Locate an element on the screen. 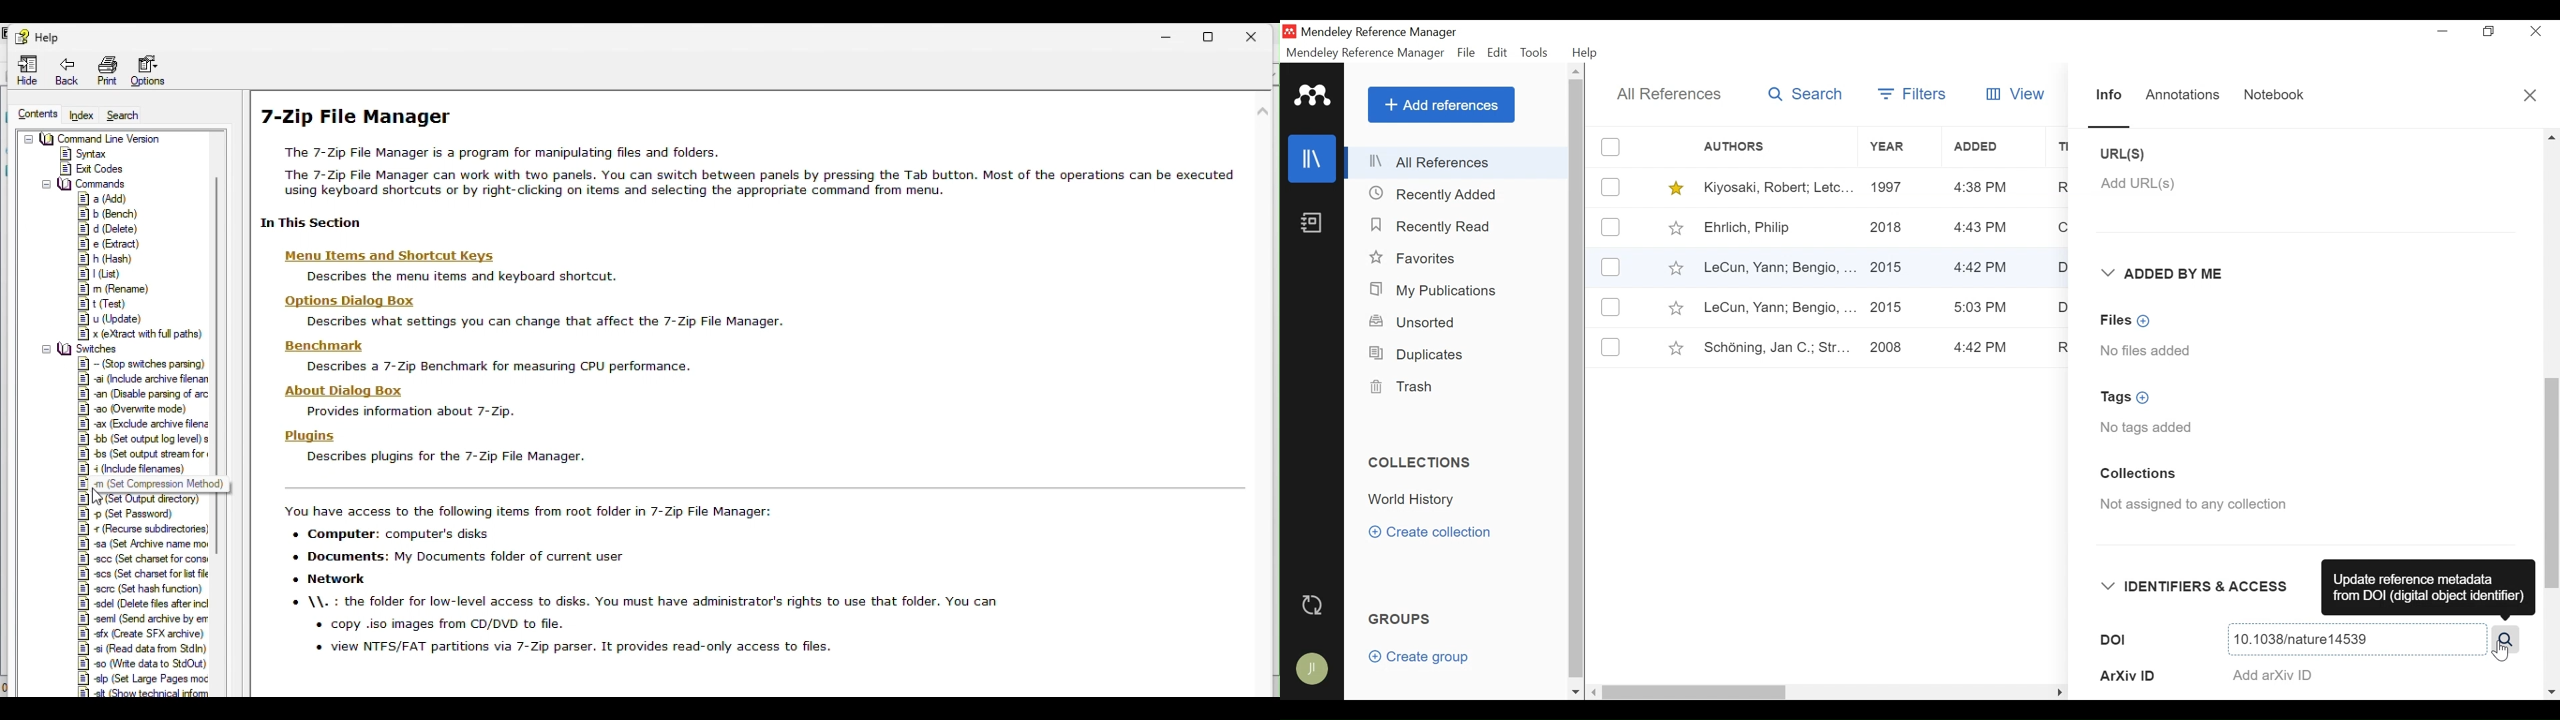 This screenshot has width=2576, height=728. Hide is located at coordinates (2059, 689).